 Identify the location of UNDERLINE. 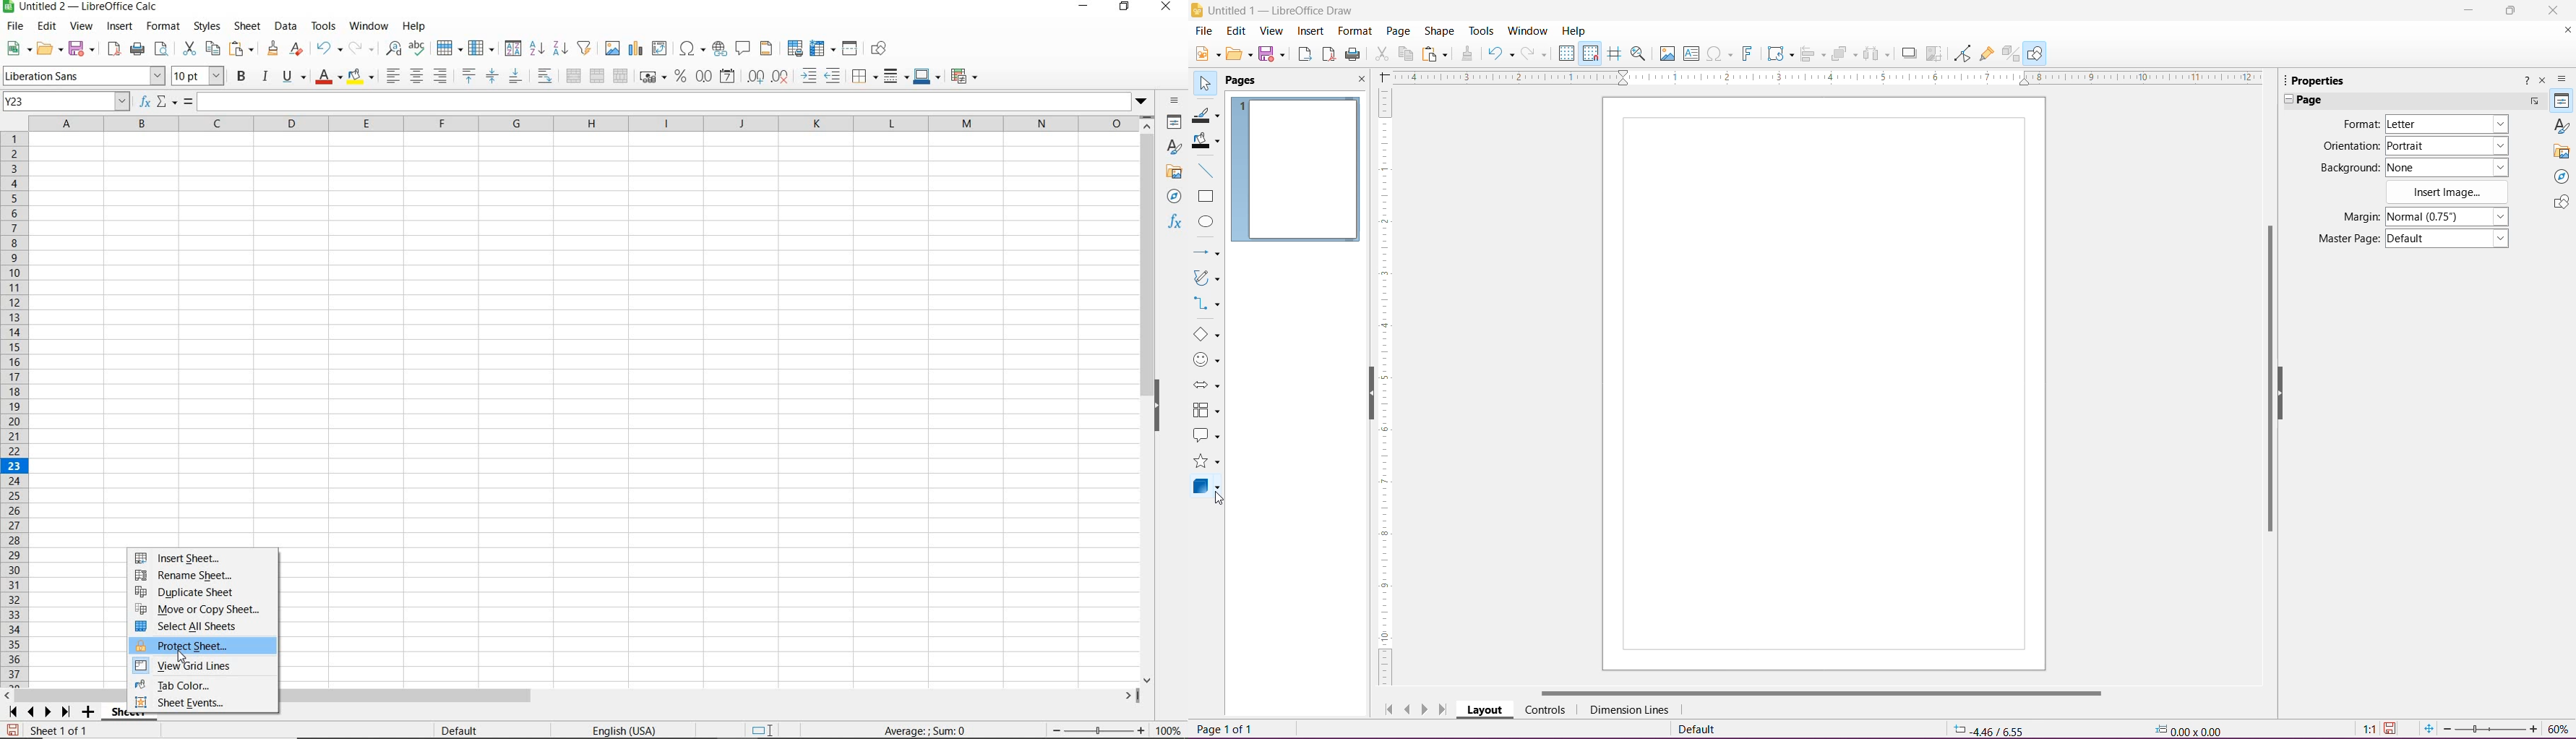
(294, 77).